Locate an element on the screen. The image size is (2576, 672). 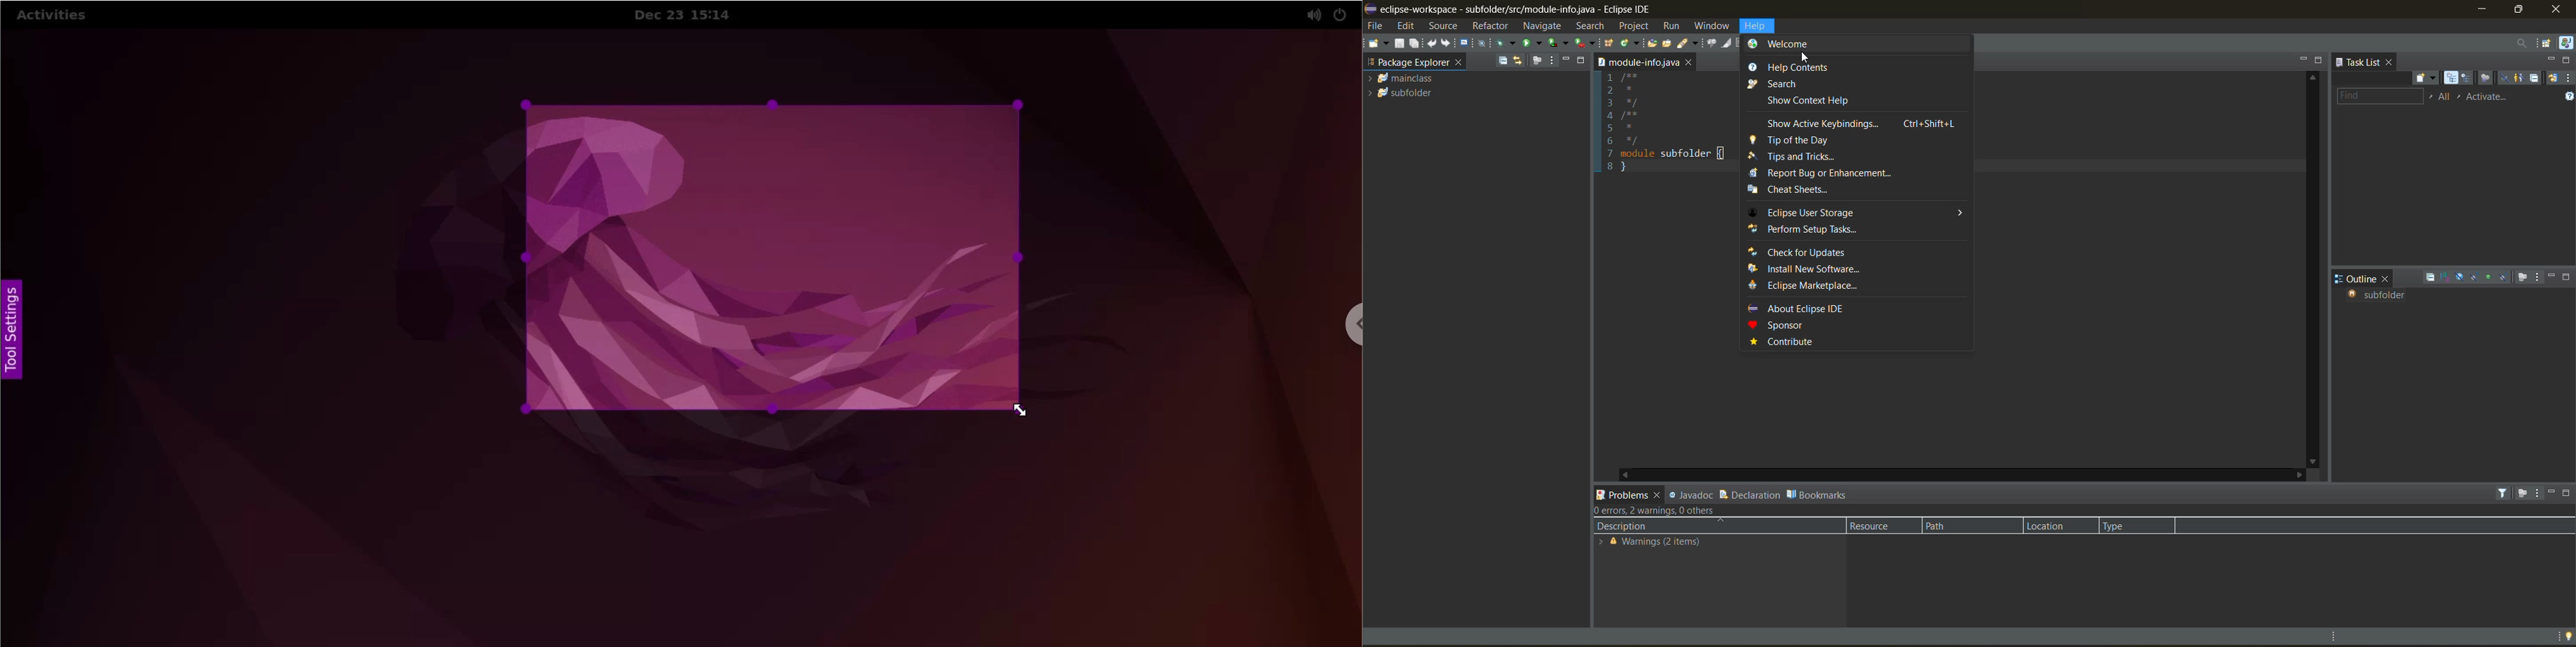
navigate is located at coordinates (1540, 25).